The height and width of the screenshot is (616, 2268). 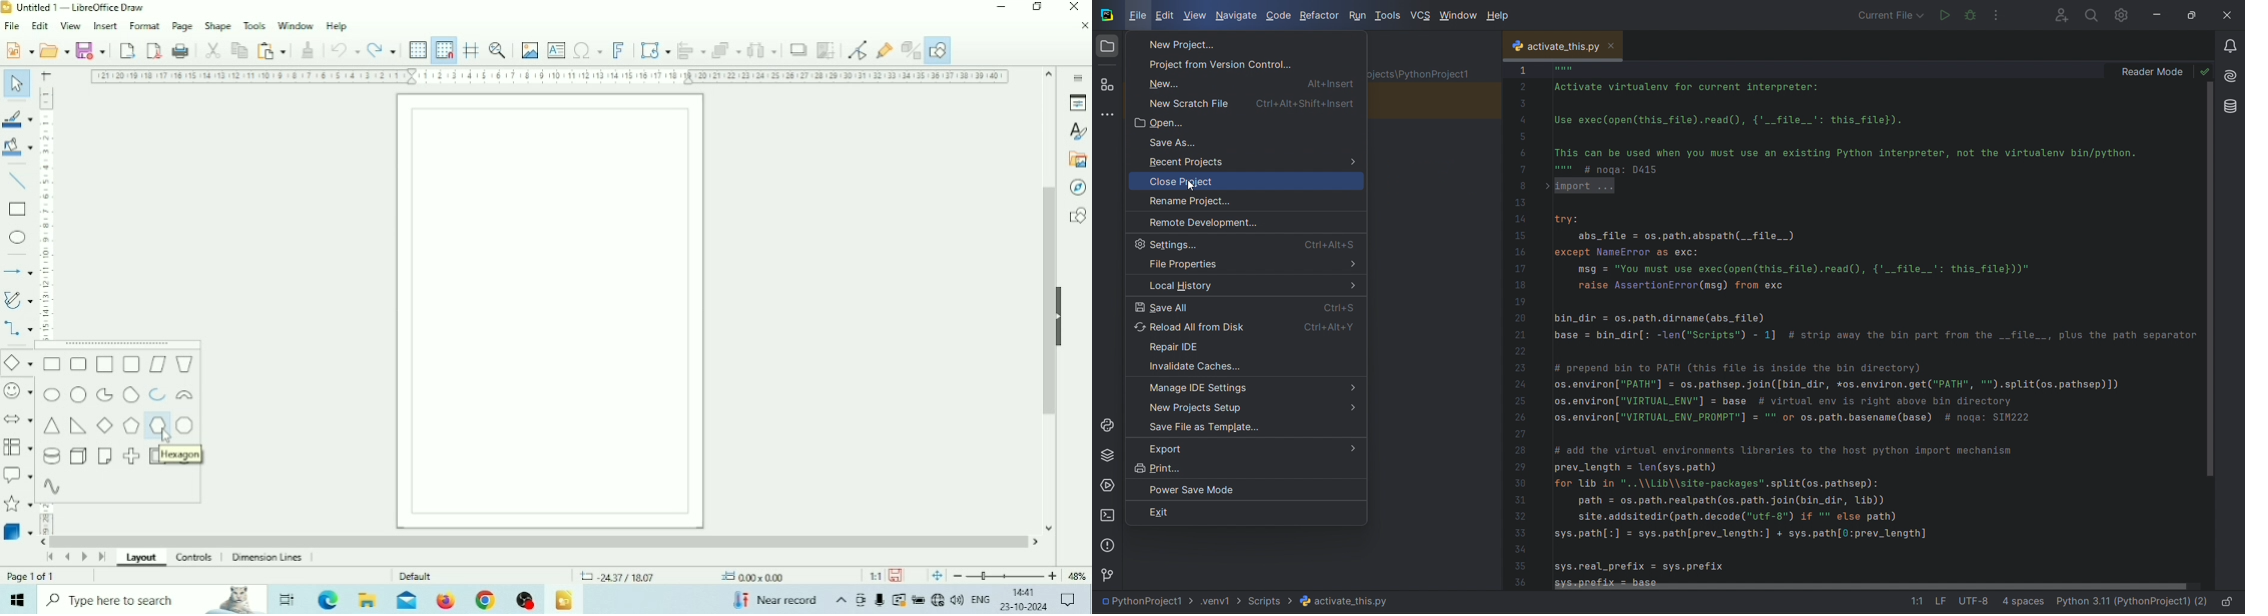 What do you see at coordinates (1084, 25) in the screenshot?
I see `Close Document` at bounding box center [1084, 25].